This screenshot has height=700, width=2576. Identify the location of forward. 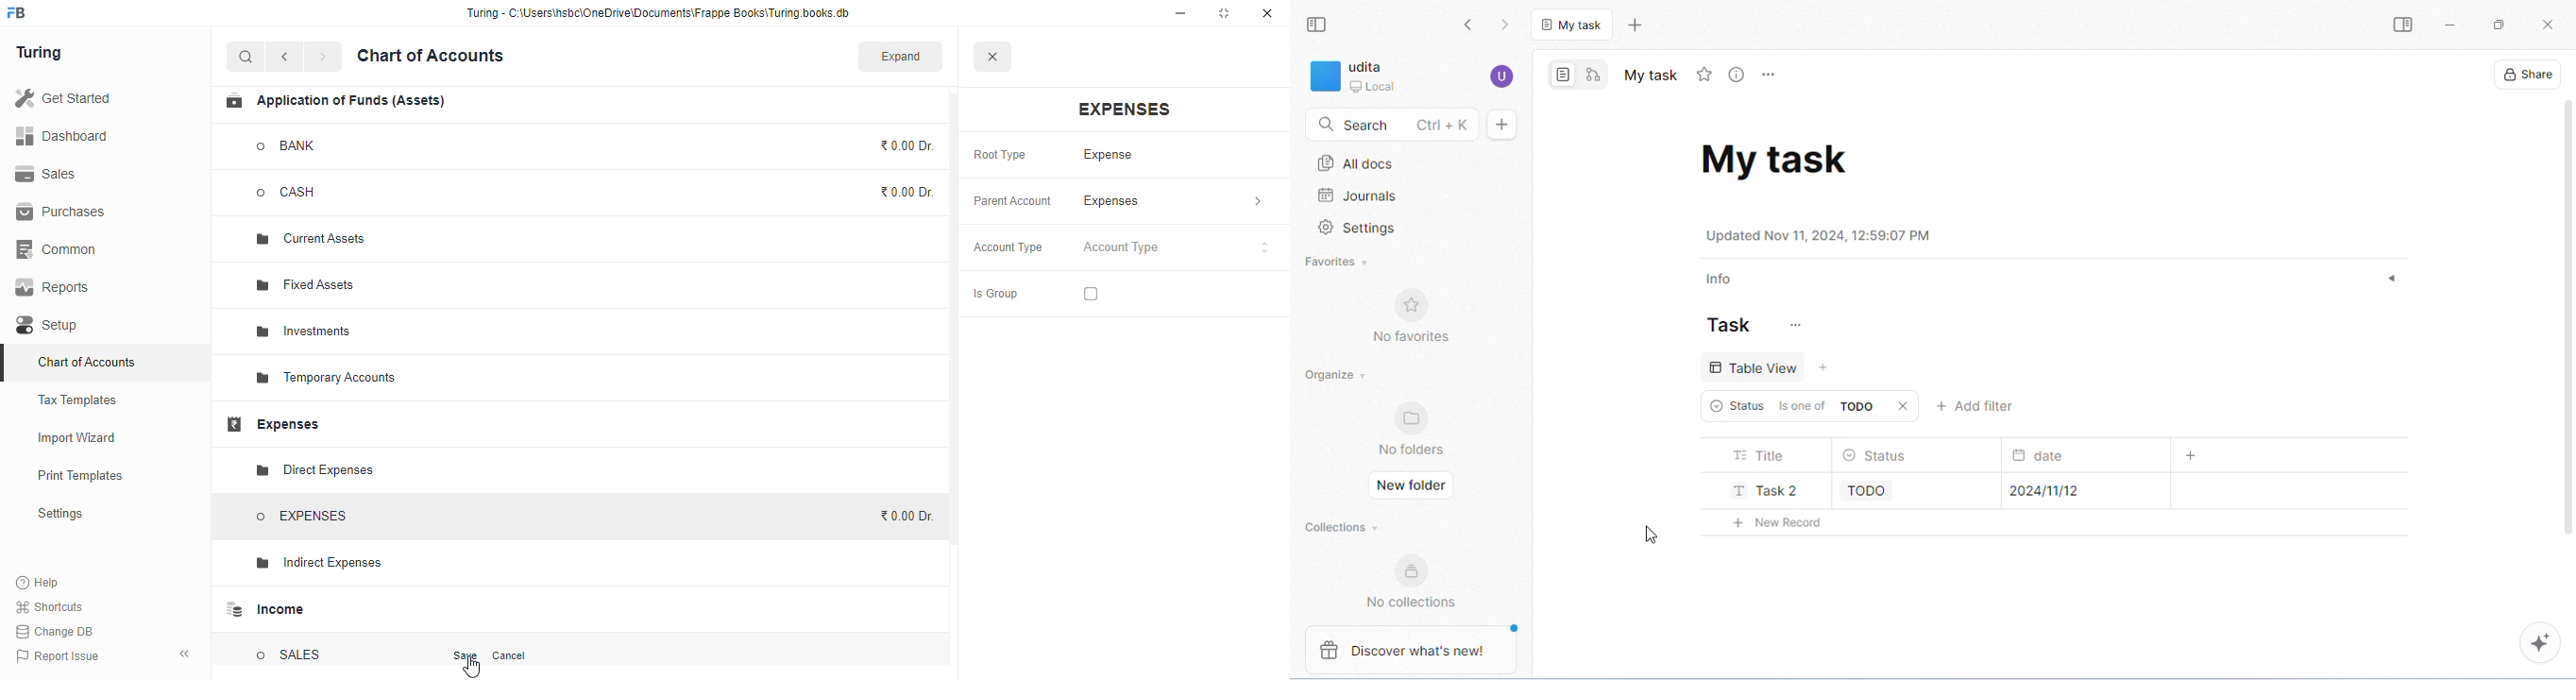
(323, 57).